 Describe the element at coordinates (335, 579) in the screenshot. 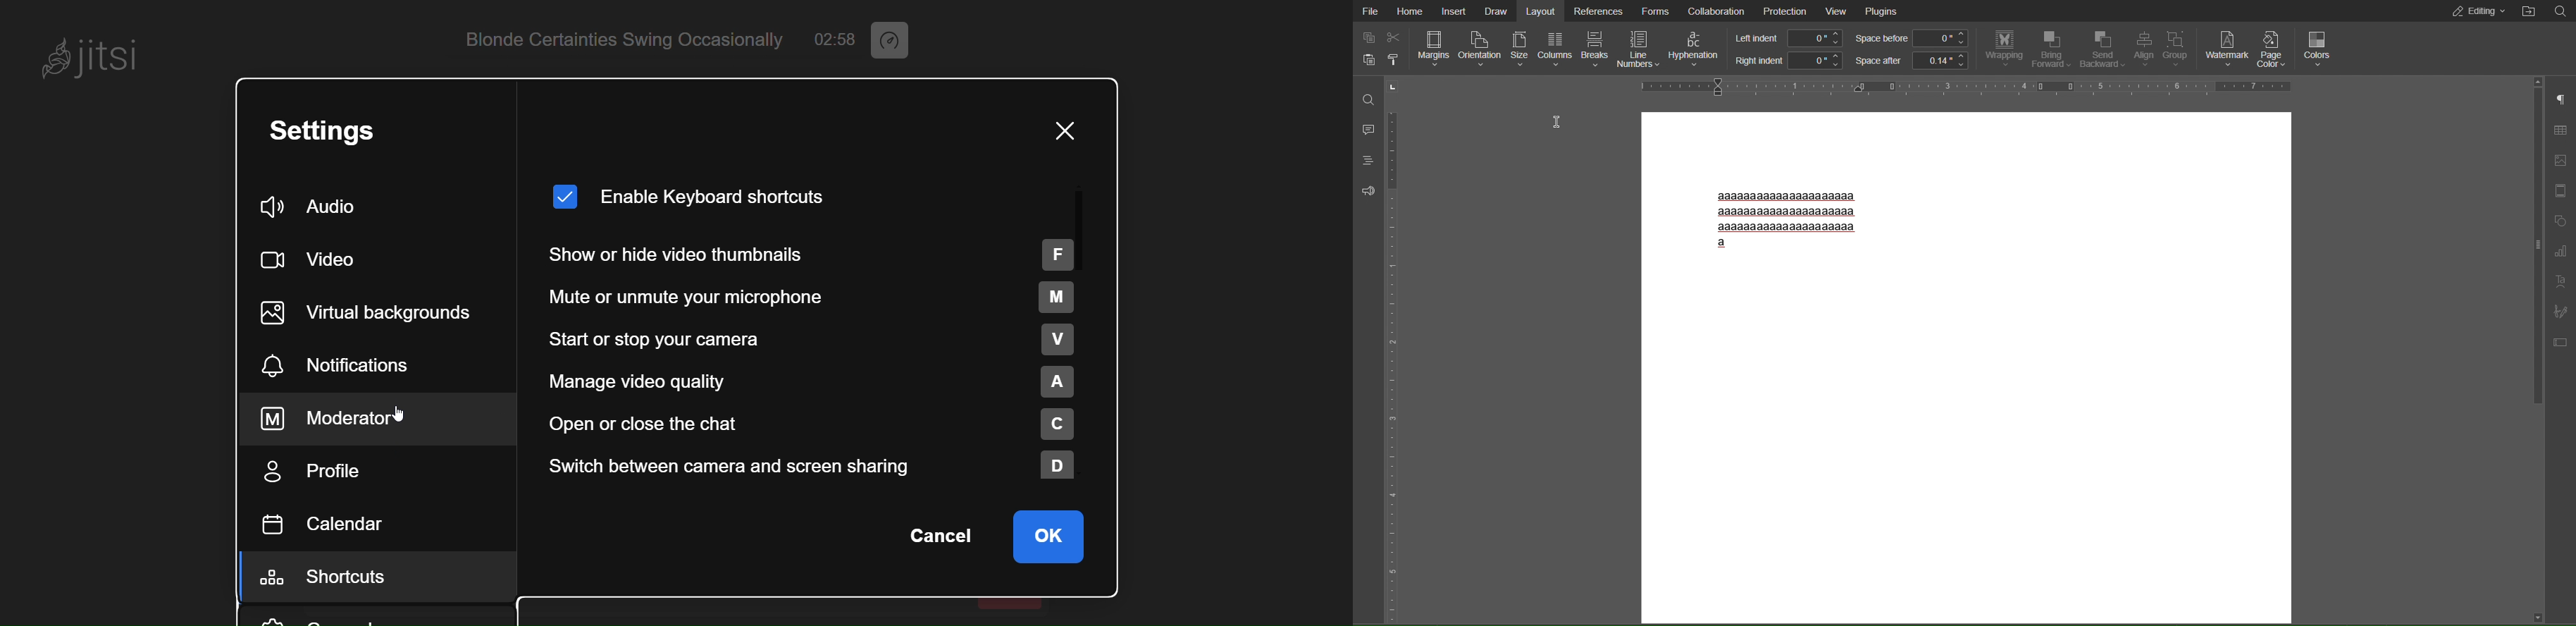

I see `shortcut` at that location.